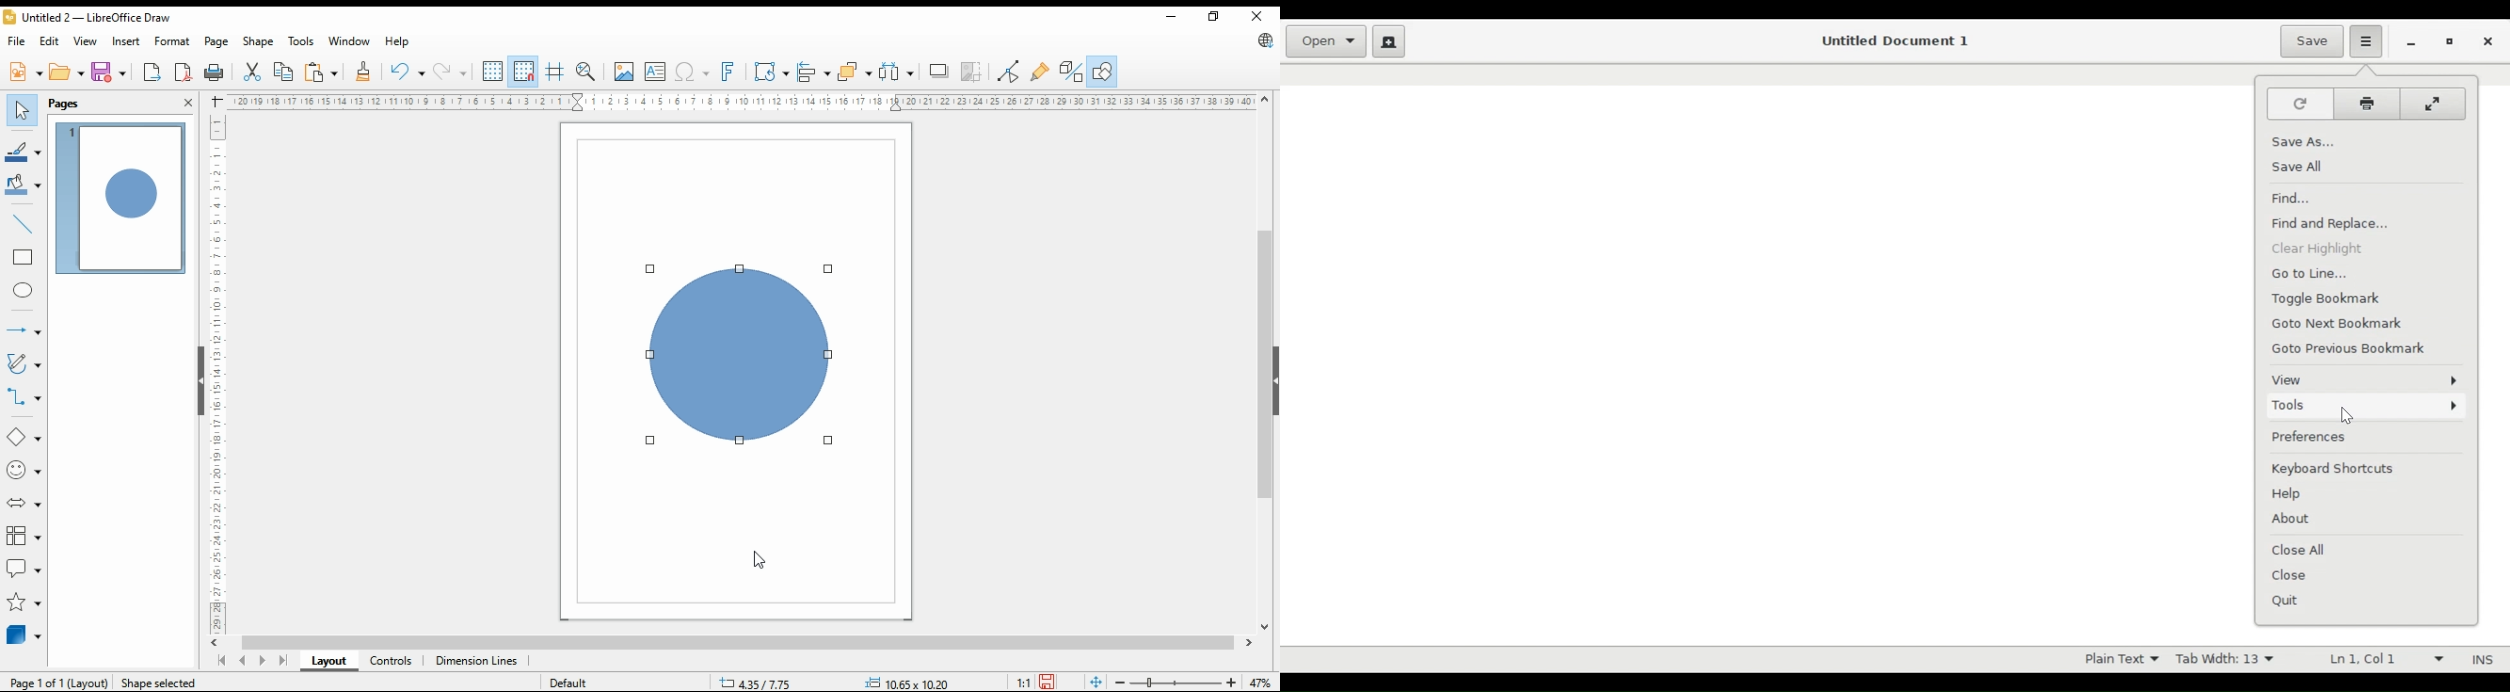  I want to click on shape, so click(258, 42).